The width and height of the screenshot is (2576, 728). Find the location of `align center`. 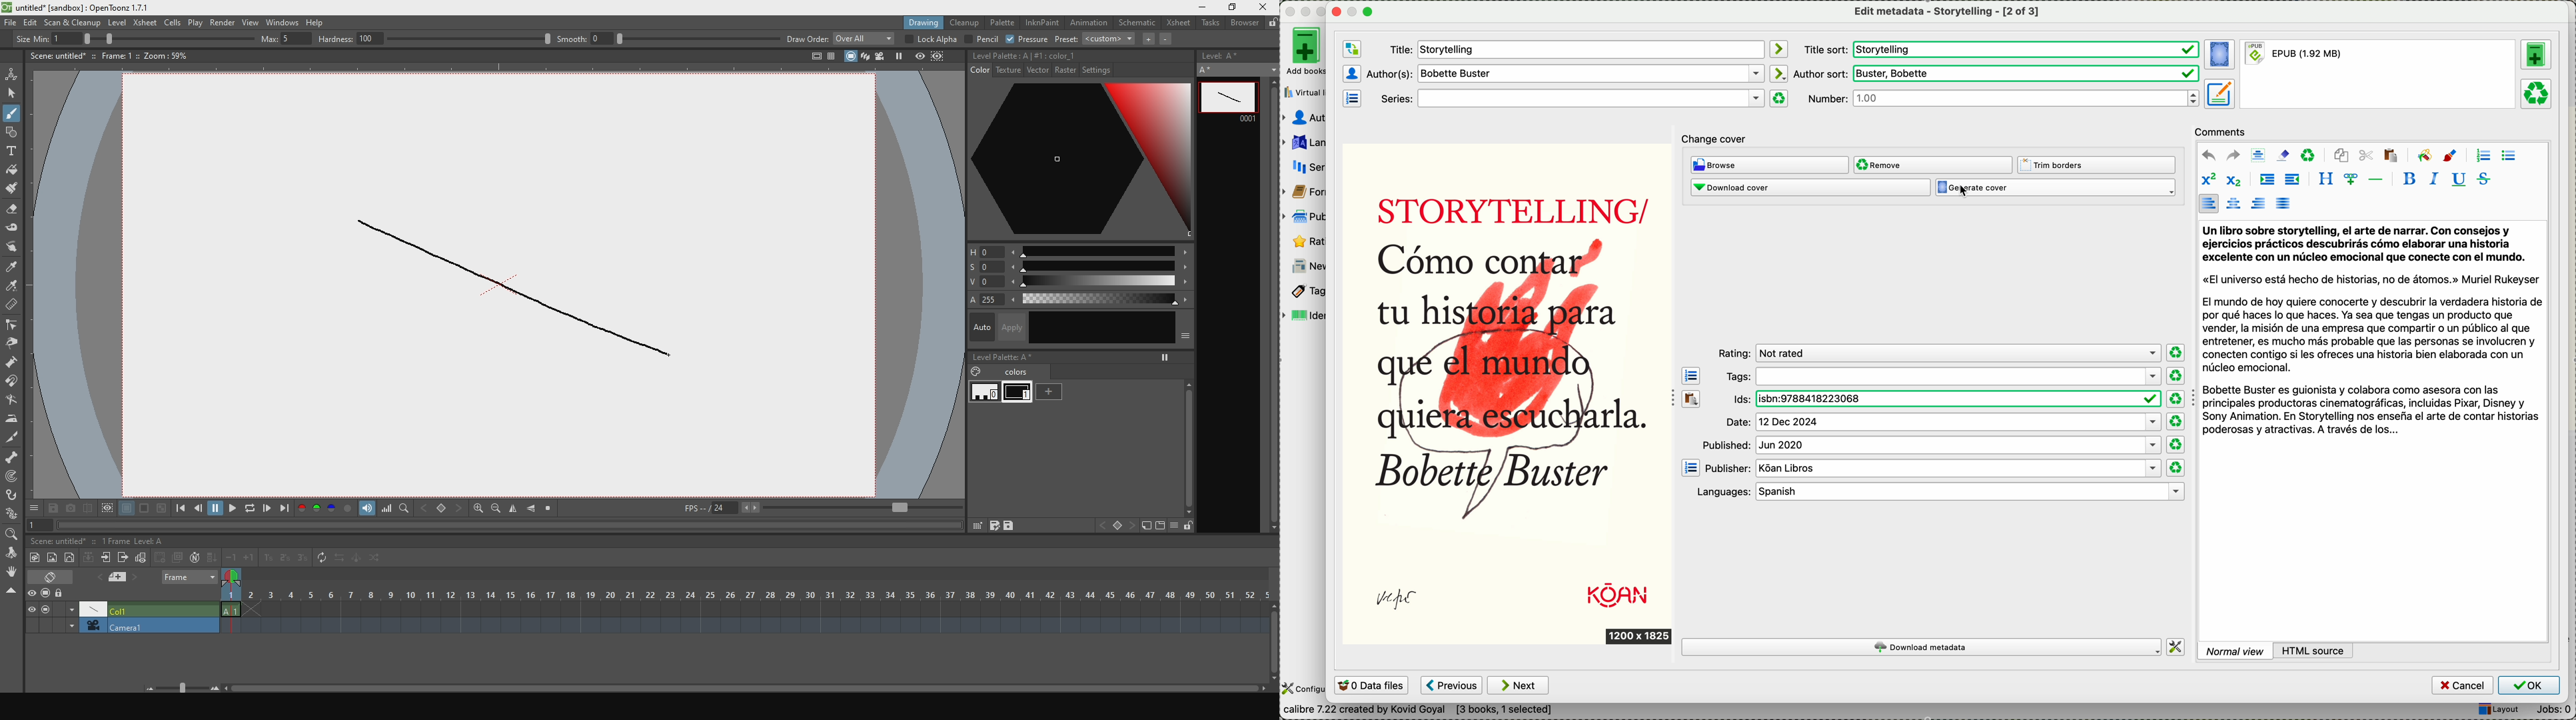

align center is located at coordinates (2233, 204).